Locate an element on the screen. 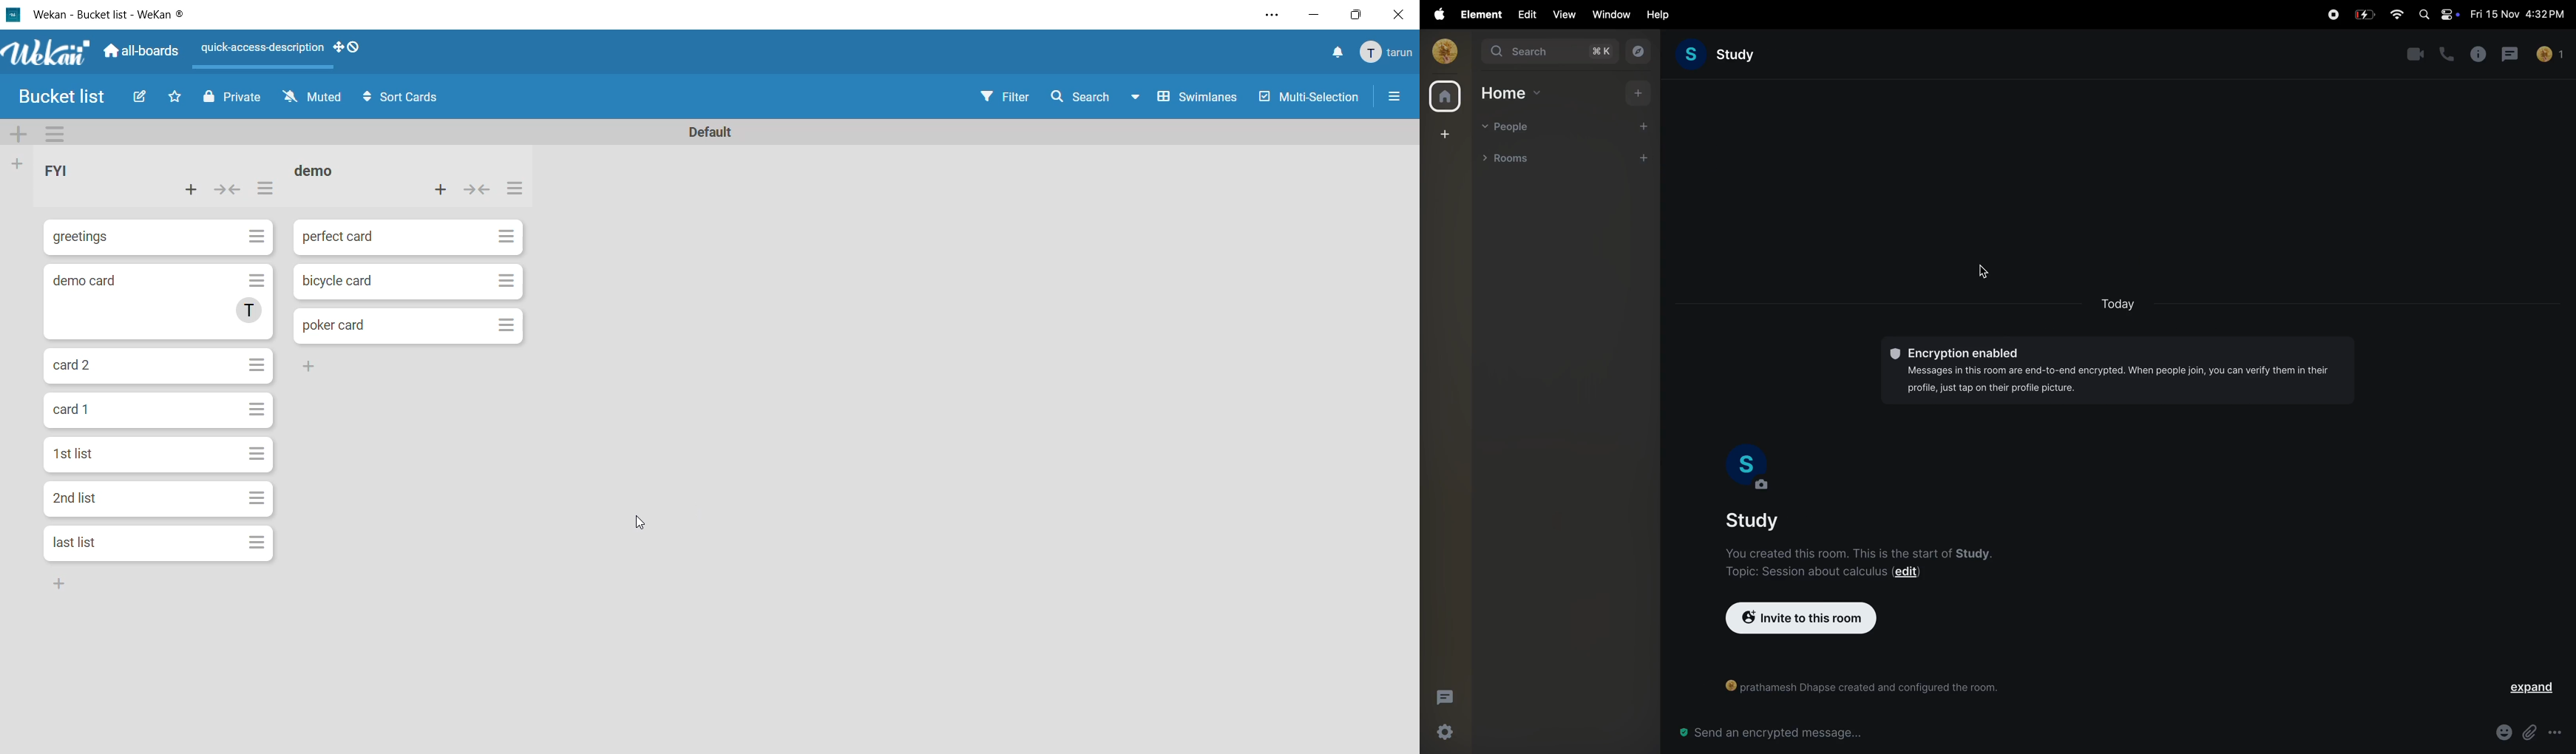  add card is located at coordinates (198, 192).